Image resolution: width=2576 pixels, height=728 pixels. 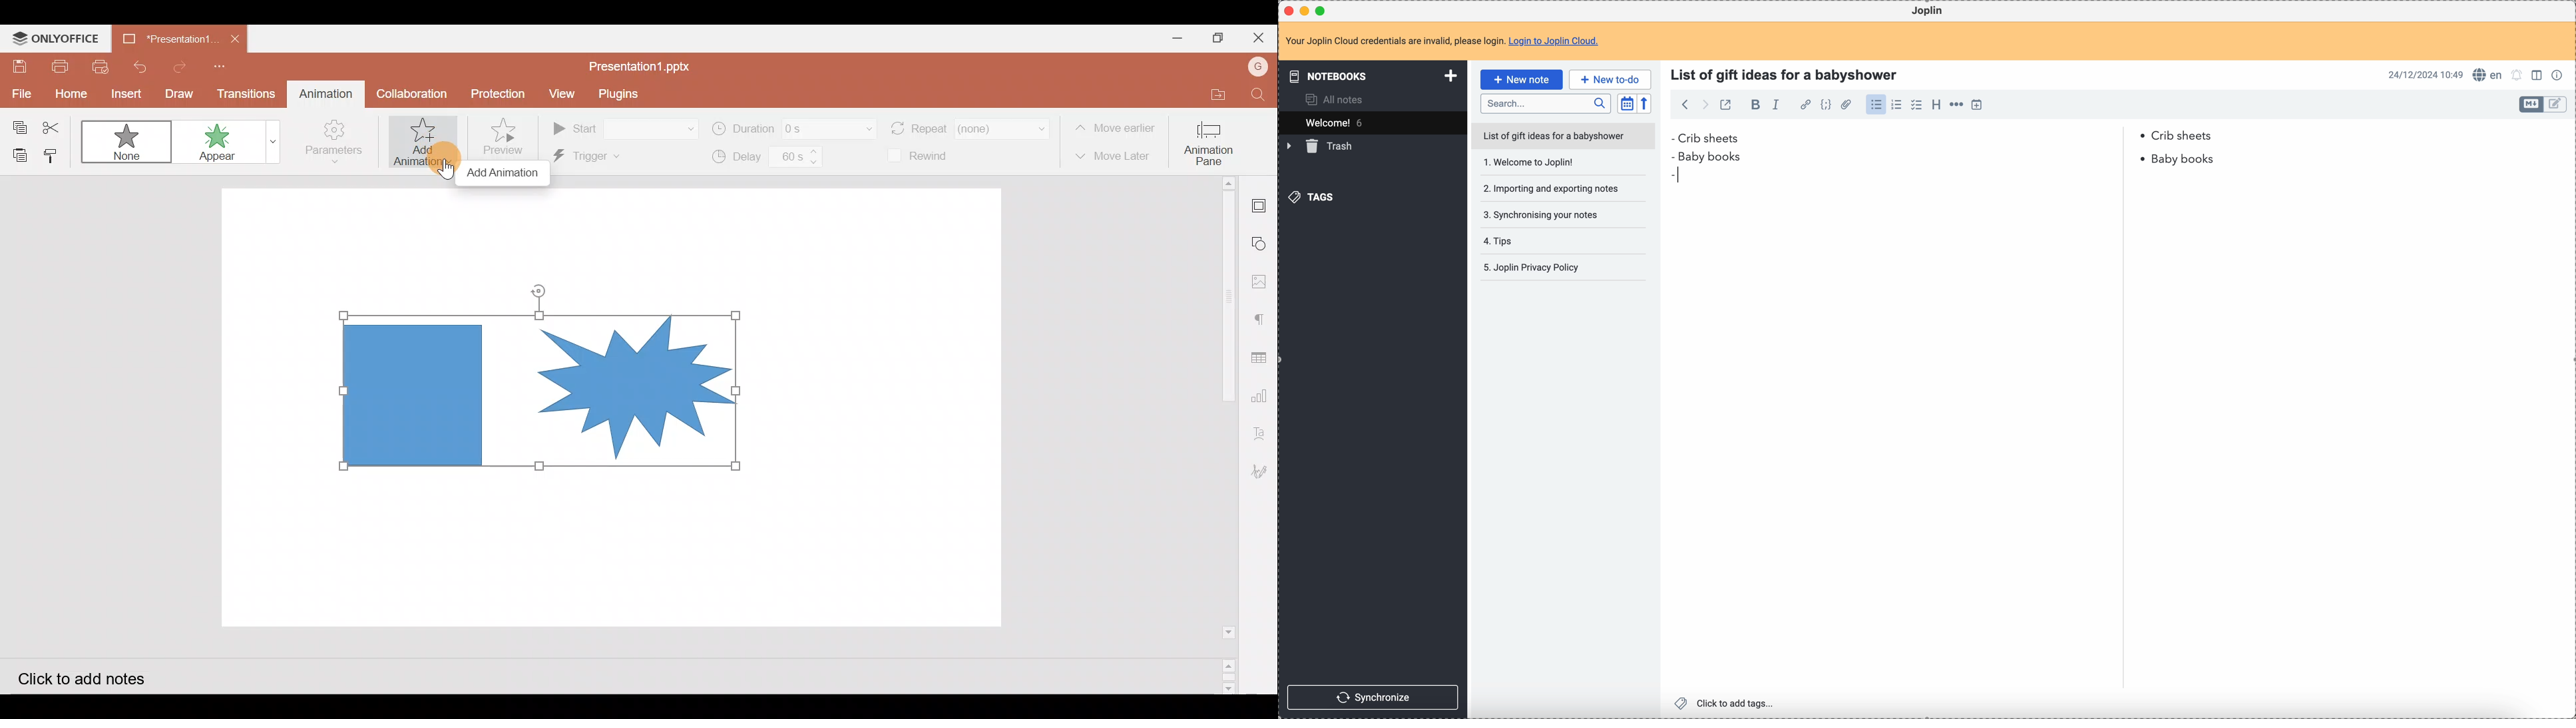 What do you see at coordinates (1118, 128) in the screenshot?
I see `Move earlier` at bounding box center [1118, 128].